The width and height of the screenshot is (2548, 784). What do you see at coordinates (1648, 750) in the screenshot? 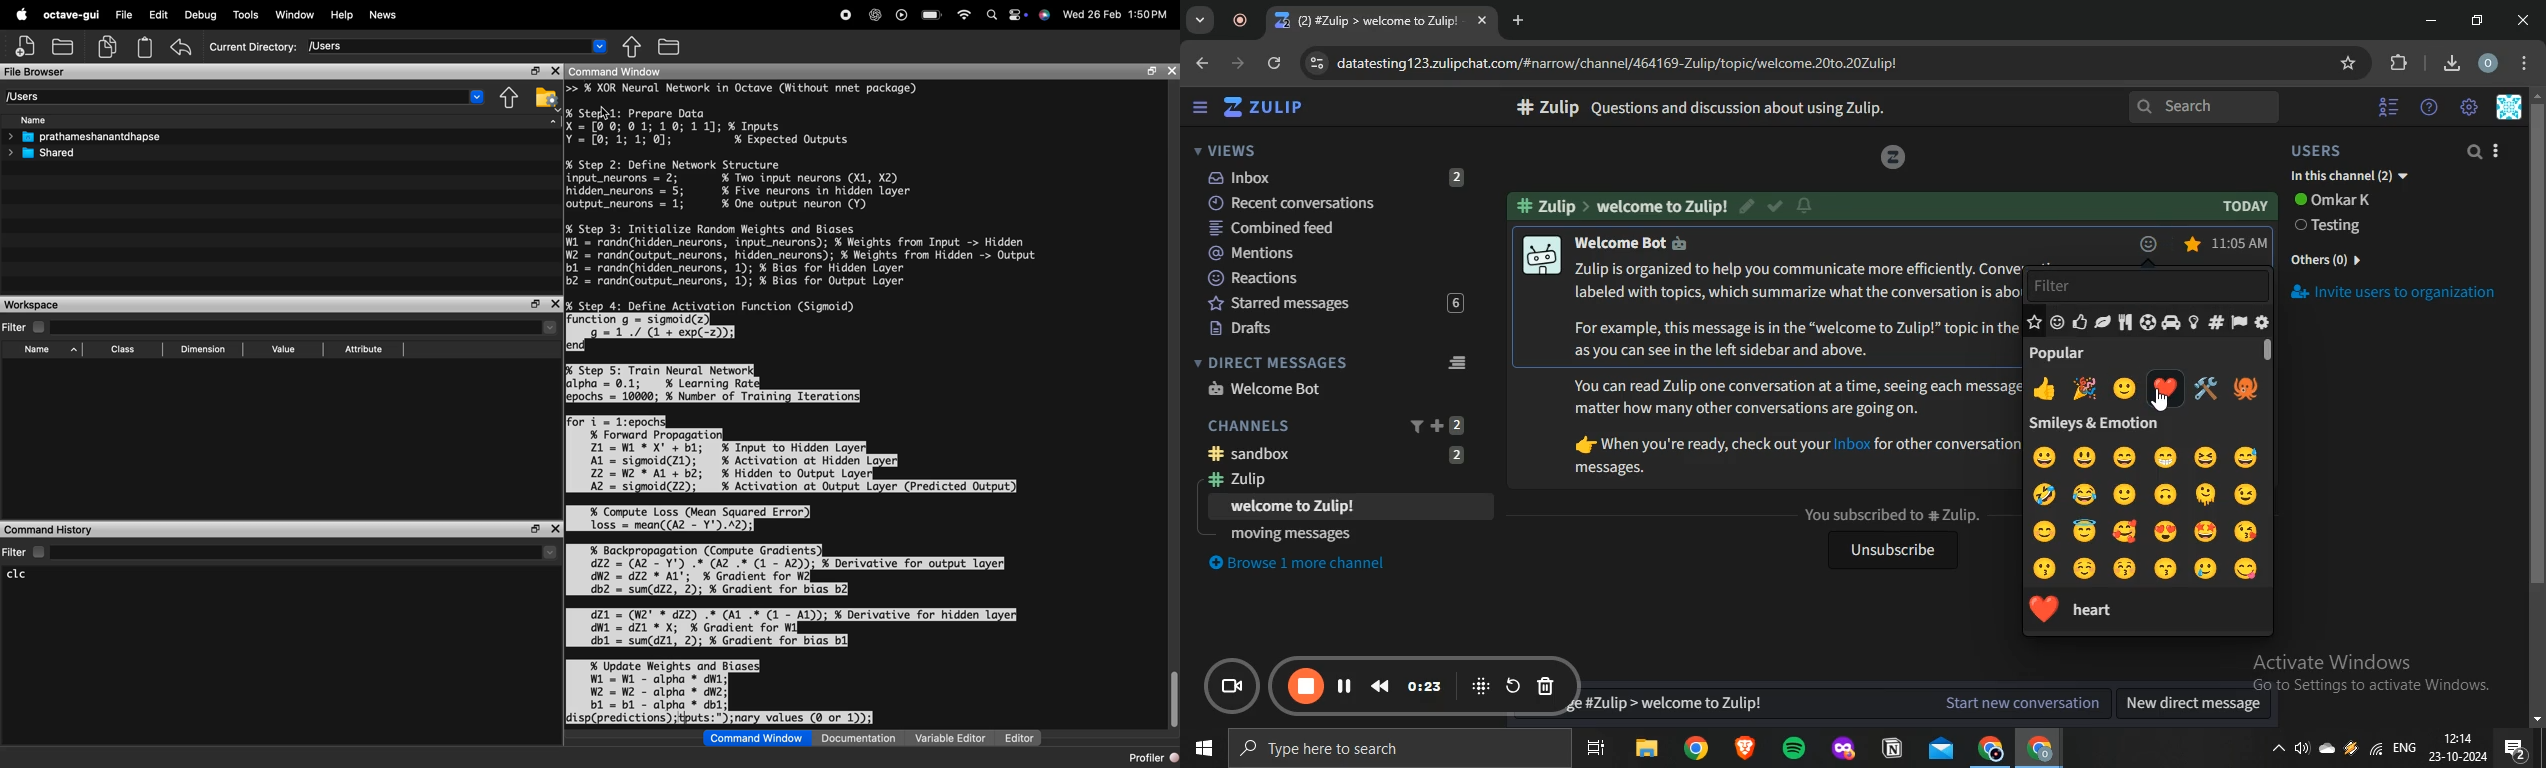
I see `file explorer` at bounding box center [1648, 750].